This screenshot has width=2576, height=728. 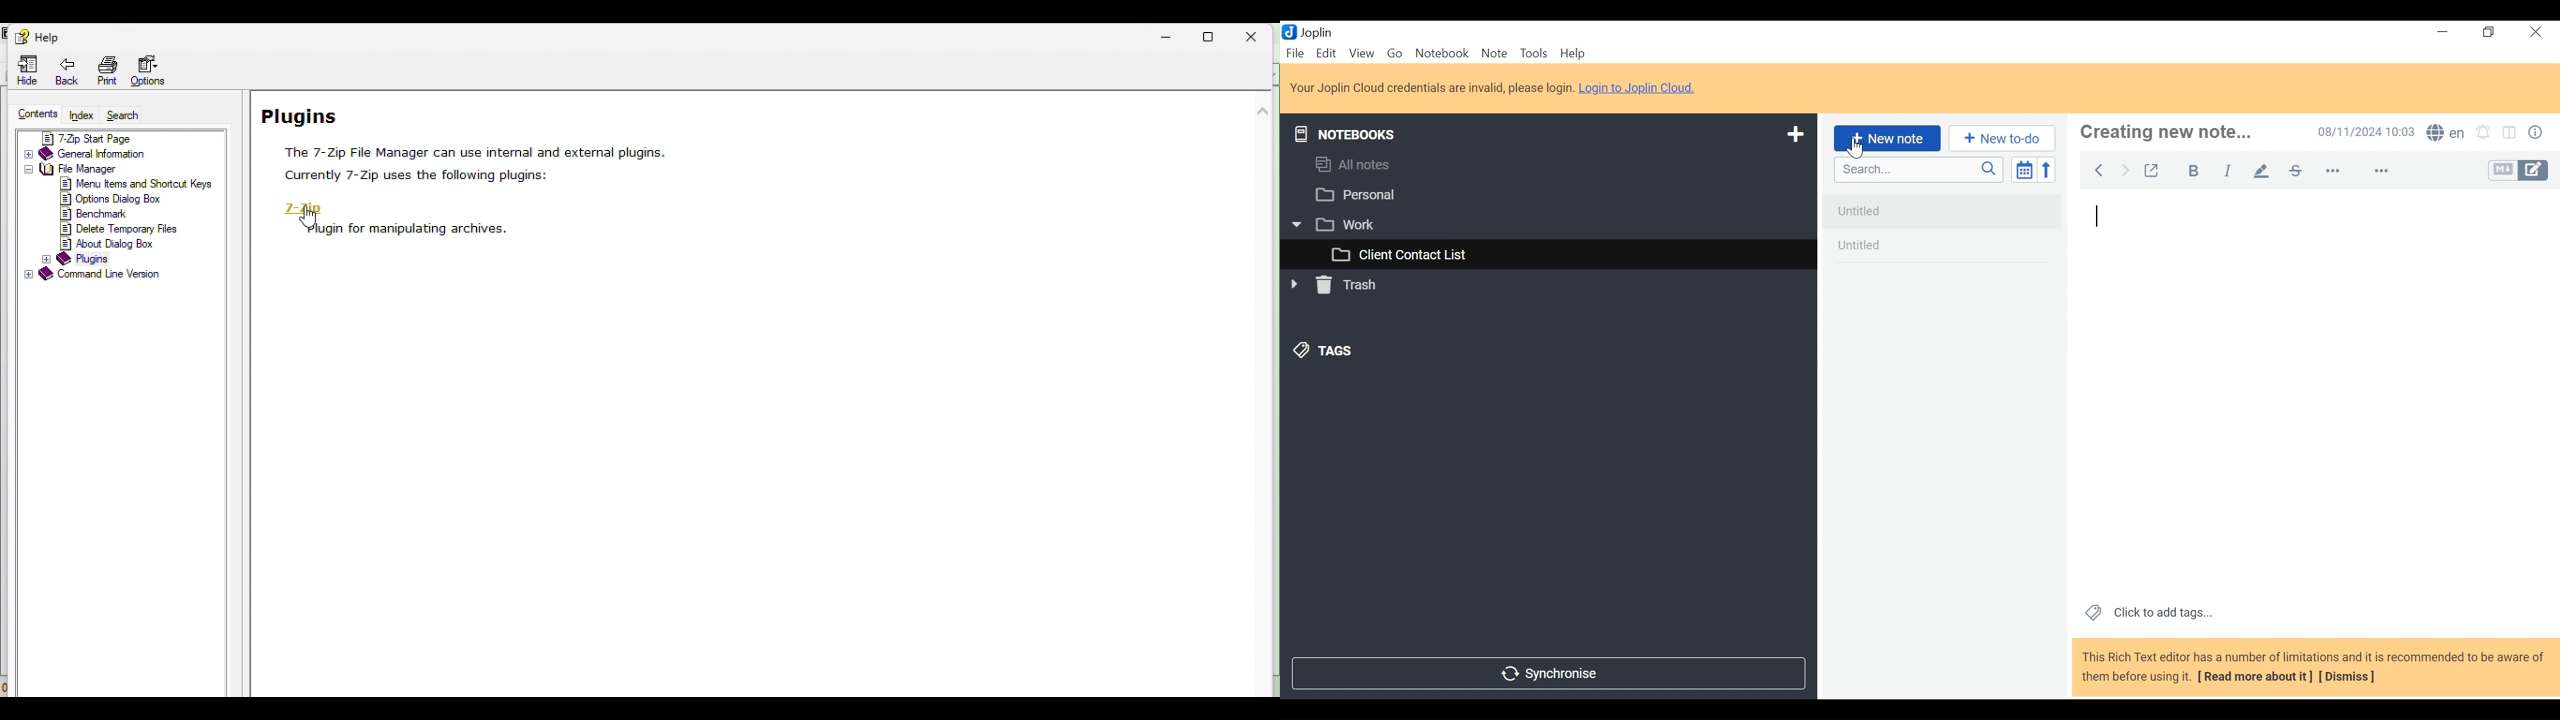 What do you see at coordinates (1265, 299) in the screenshot?
I see `scroll bar` at bounding box center [1265, 299].